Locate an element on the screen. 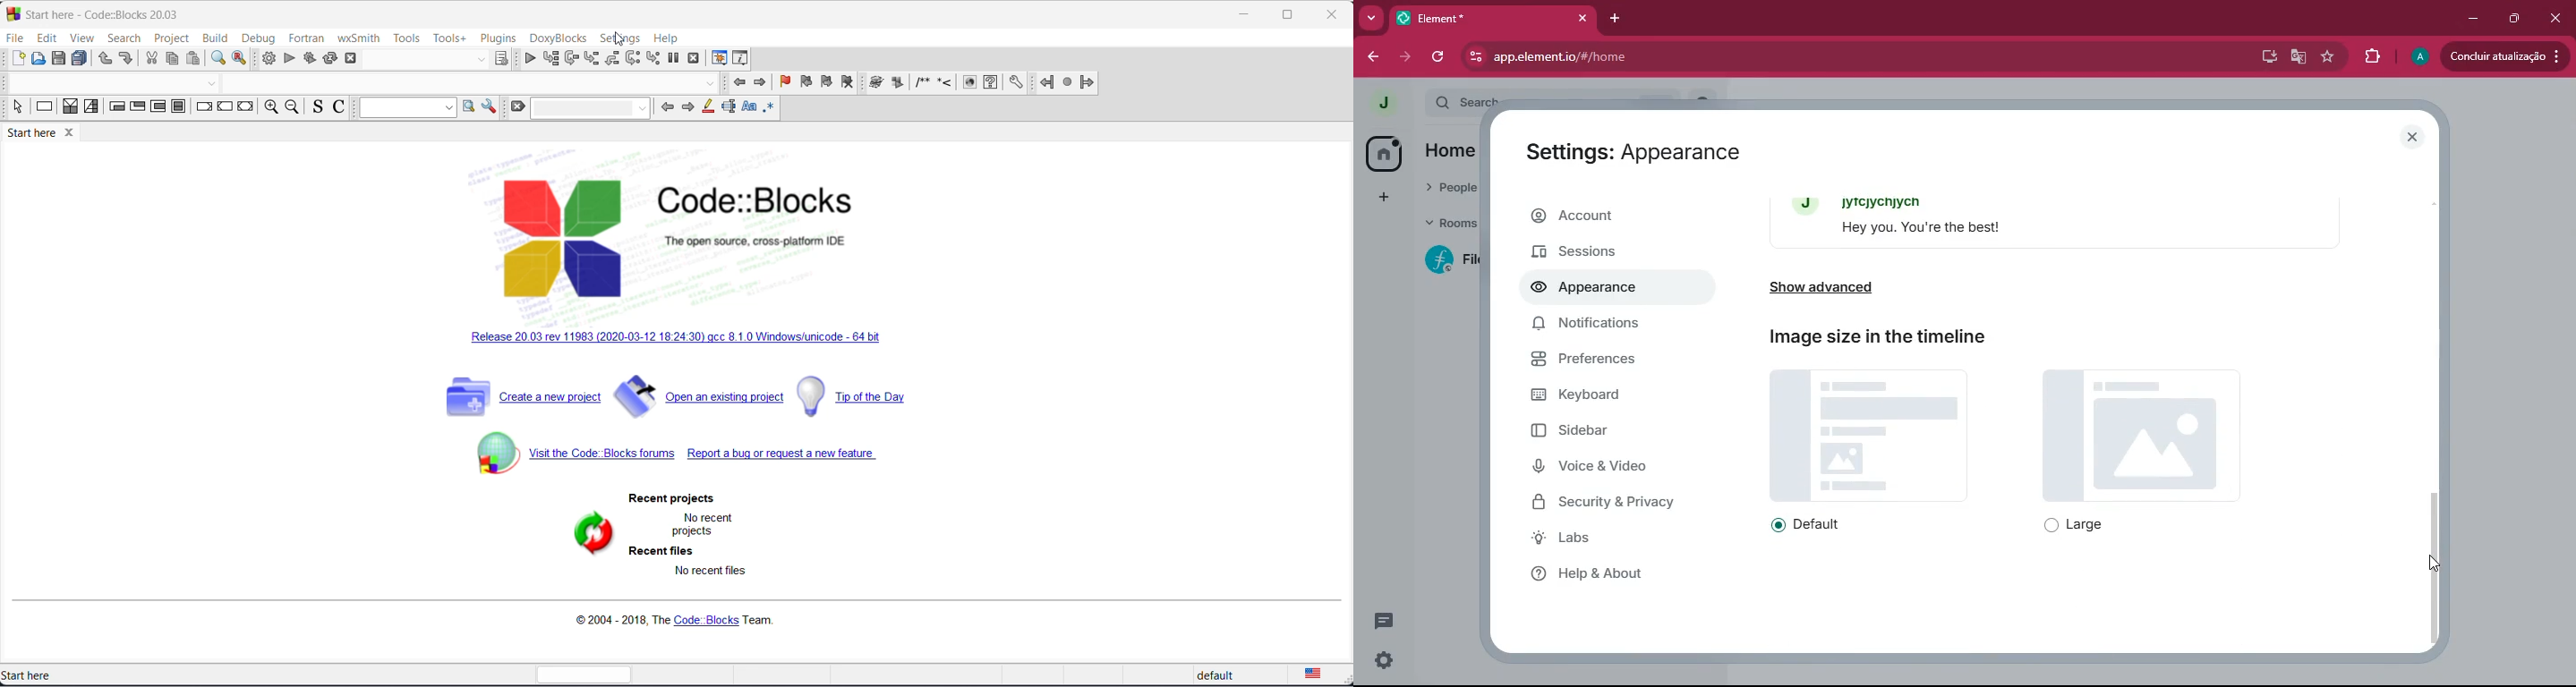 The image size is (2576, 700). Cursor is located at coordinates (2432, 561).